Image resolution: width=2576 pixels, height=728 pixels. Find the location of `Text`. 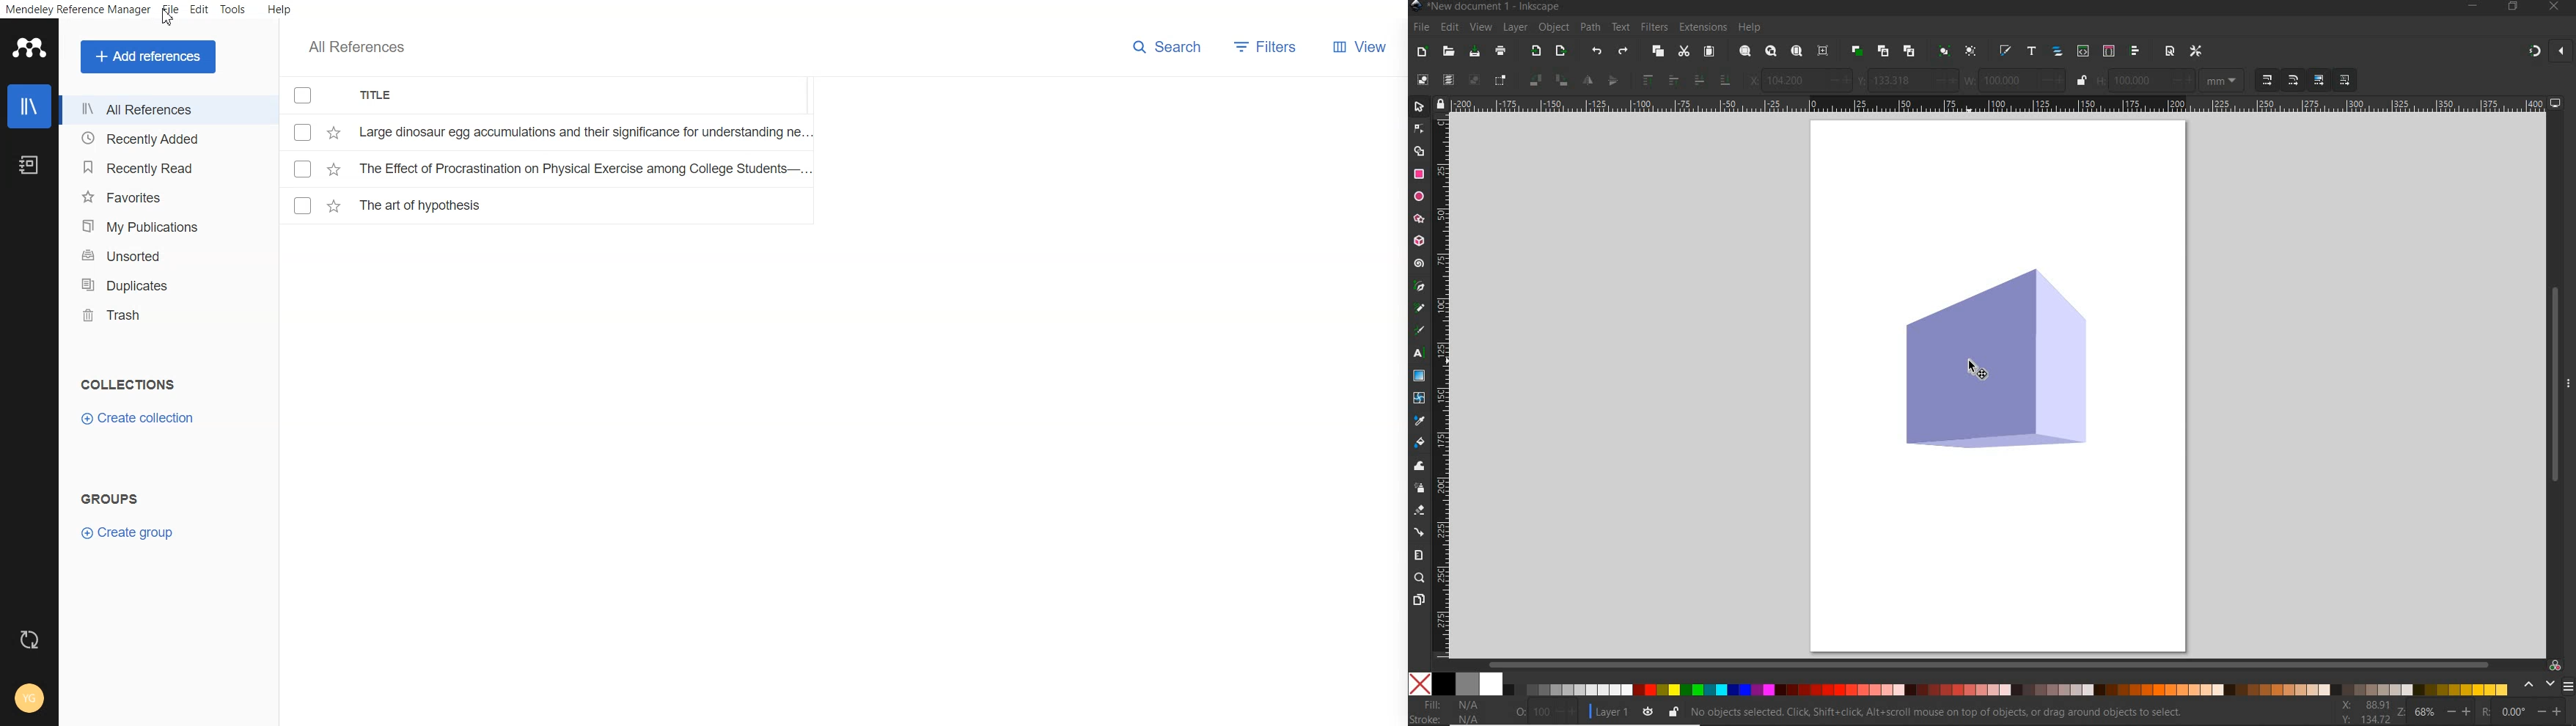

Text is located at coordinates (113, 499).